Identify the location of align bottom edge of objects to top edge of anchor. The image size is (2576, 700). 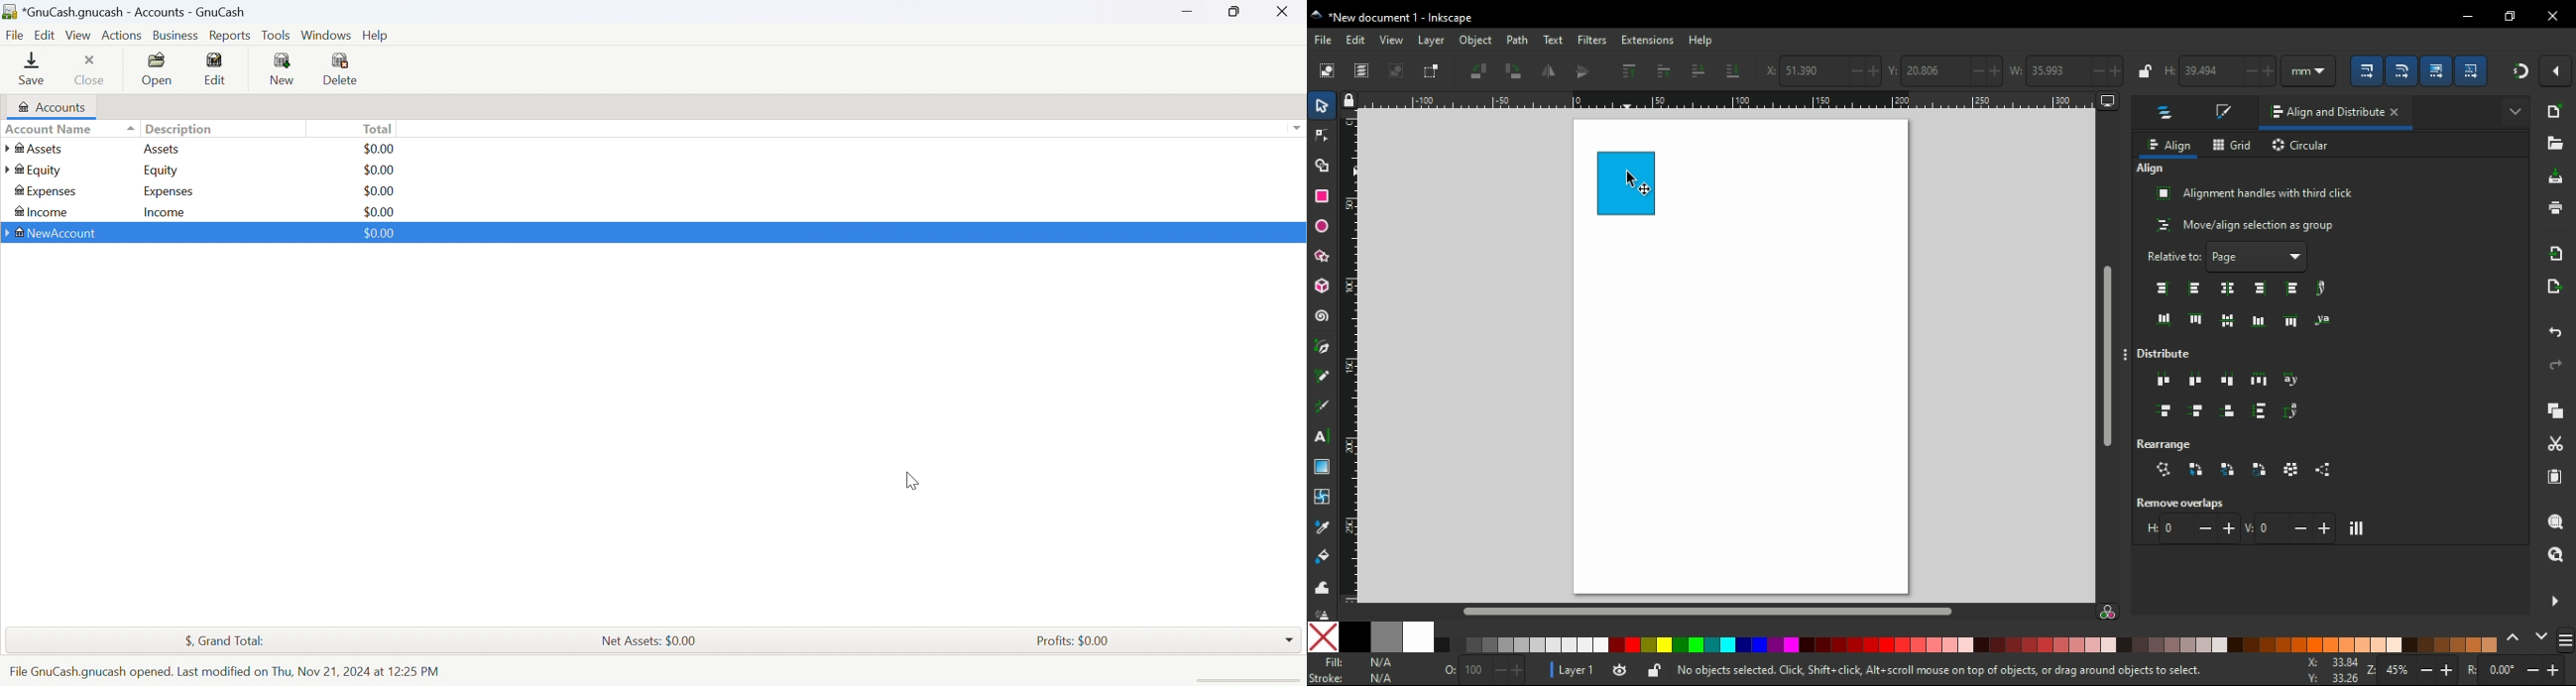
(2165, 319).